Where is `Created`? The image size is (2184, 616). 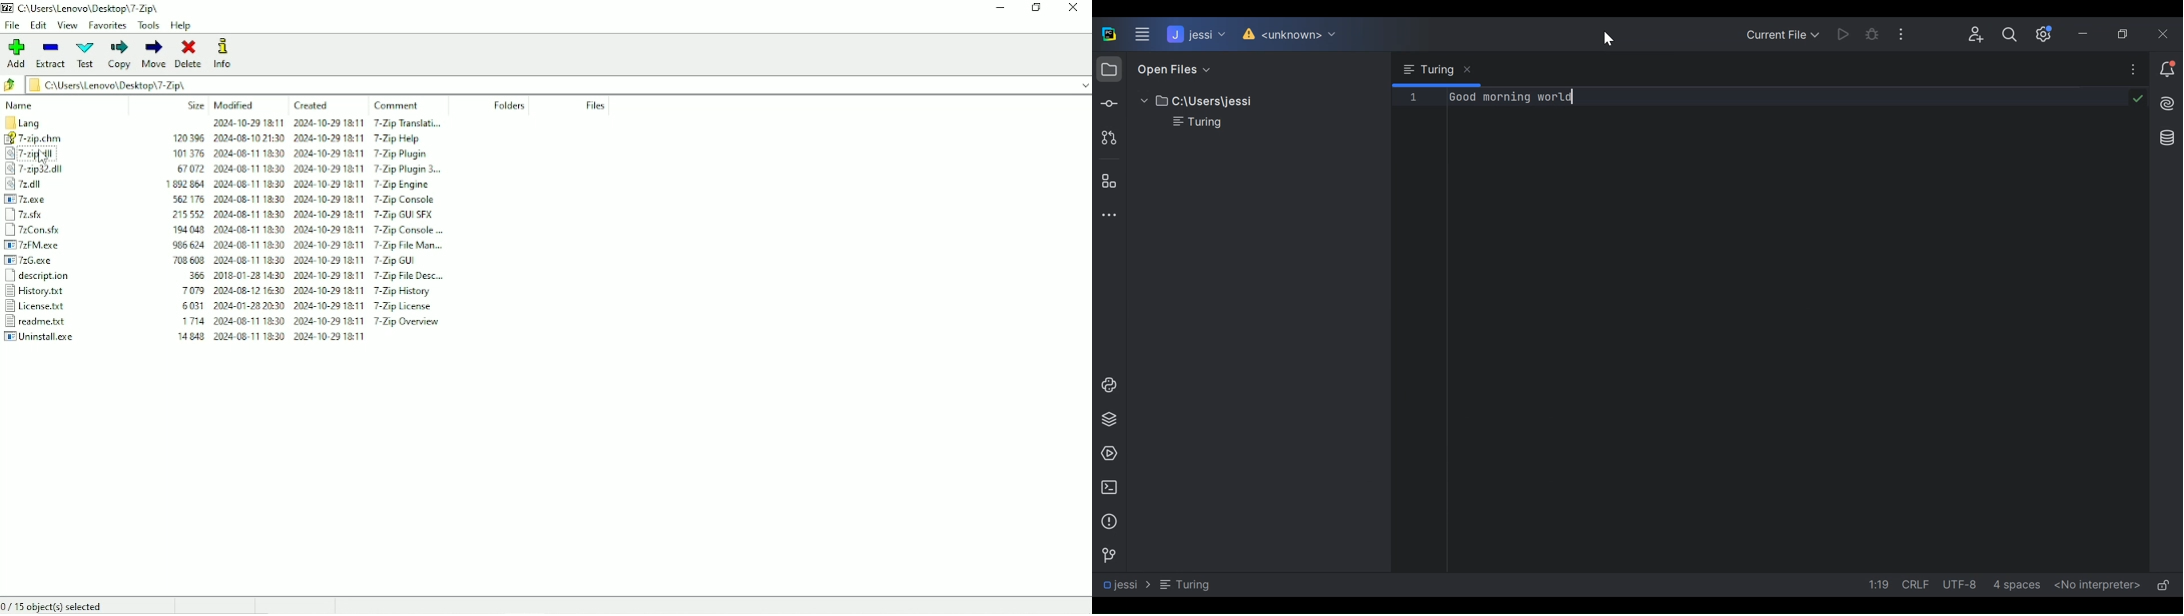 Created is located at coordinates (311, 106).